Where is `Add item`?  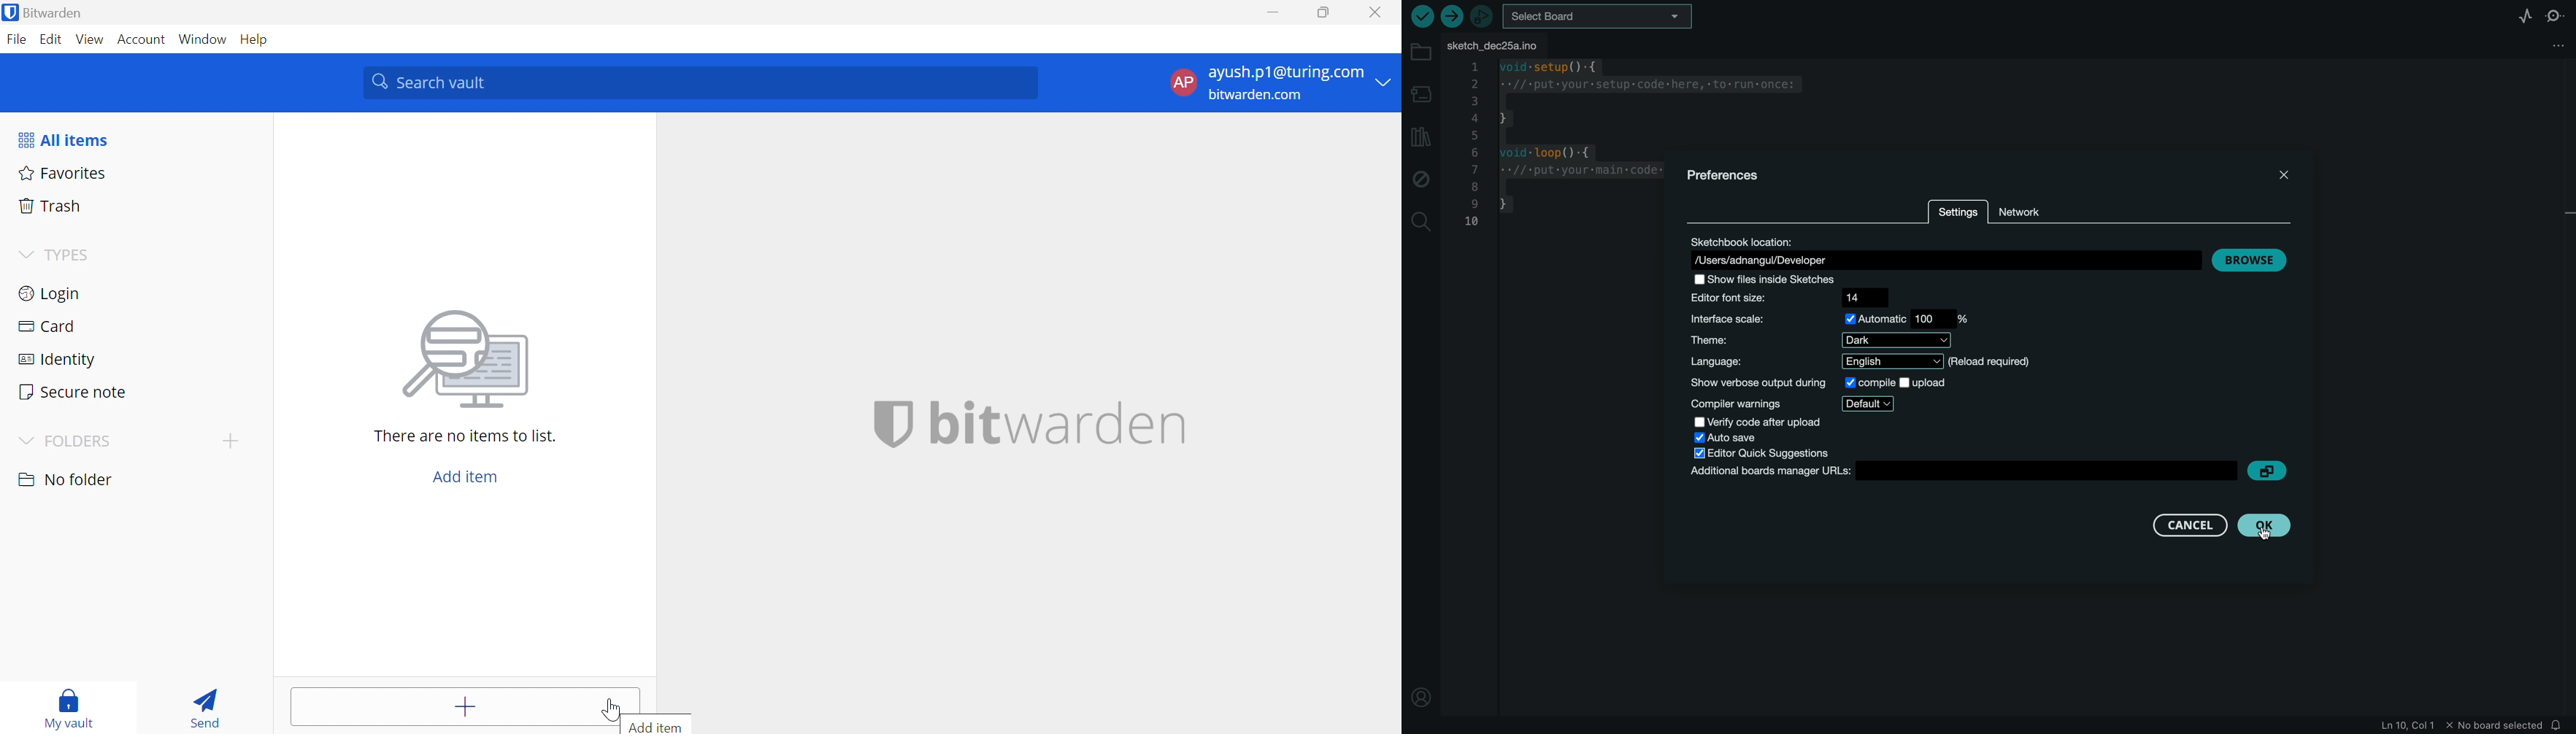
Add item is located at coordinates (466, 707).